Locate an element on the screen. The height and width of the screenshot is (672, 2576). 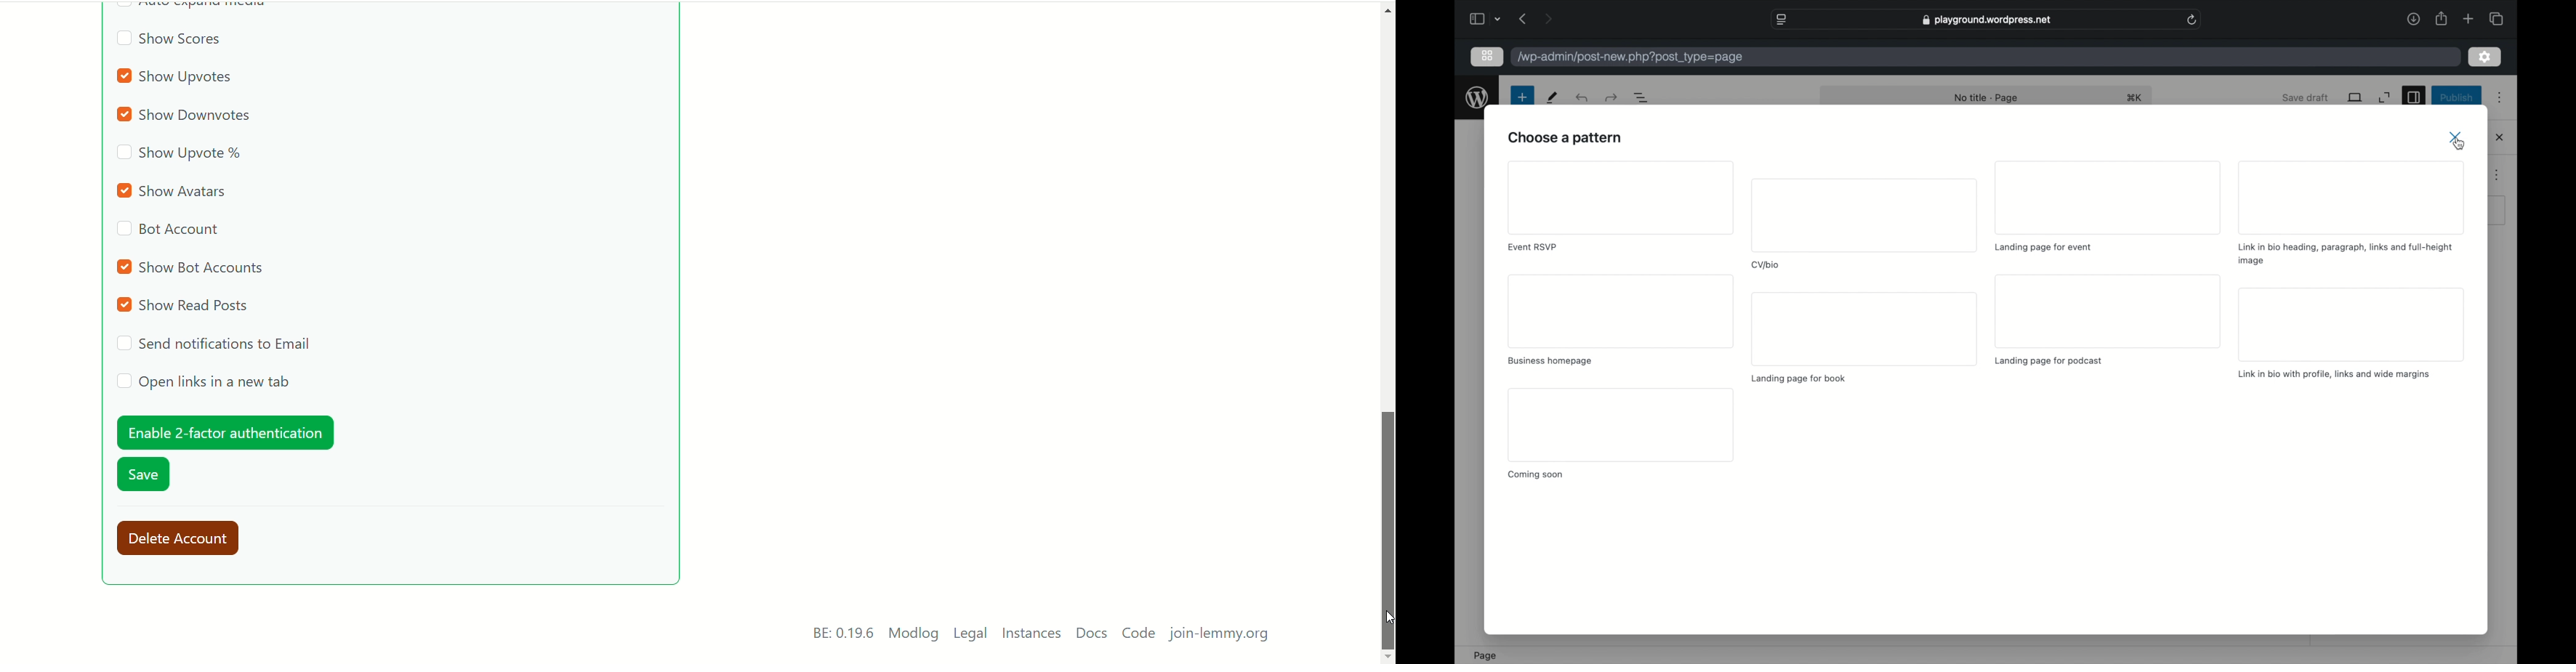
event rsvp is located at coordinates (1532, 247).